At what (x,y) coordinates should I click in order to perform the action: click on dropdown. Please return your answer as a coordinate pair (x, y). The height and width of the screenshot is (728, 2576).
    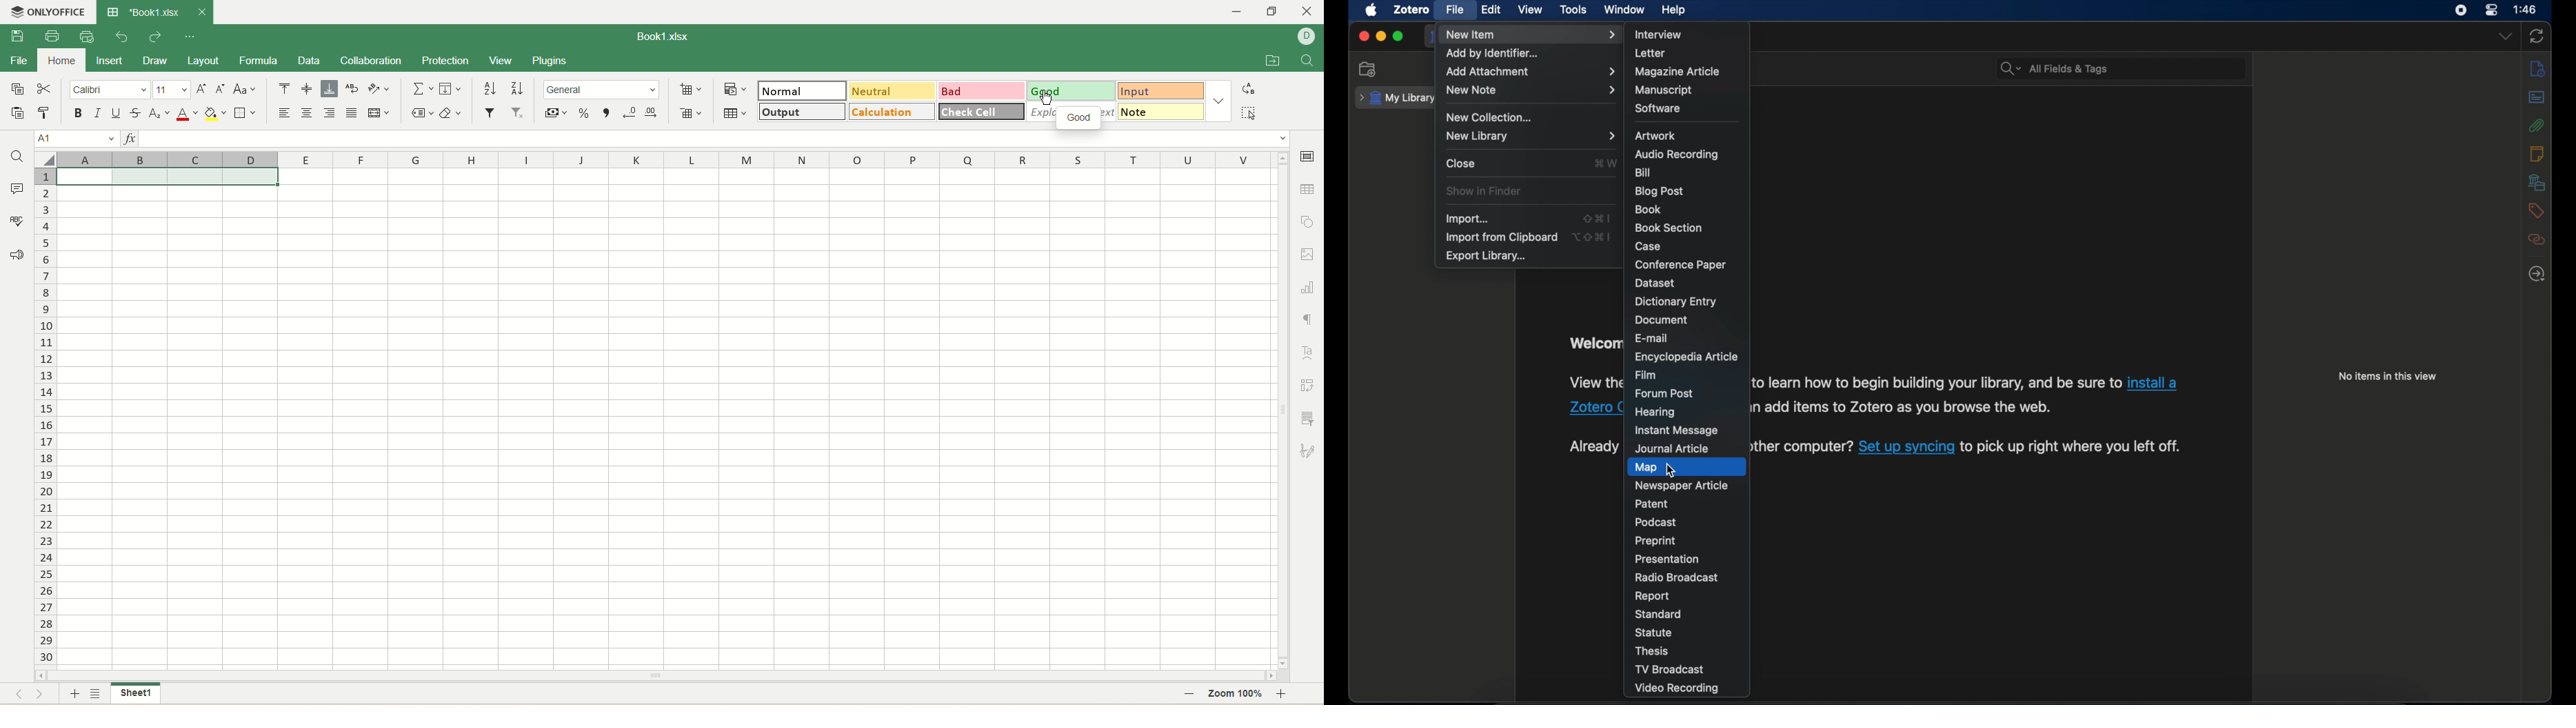
    Looking at the image, I should click on (2505, 37).